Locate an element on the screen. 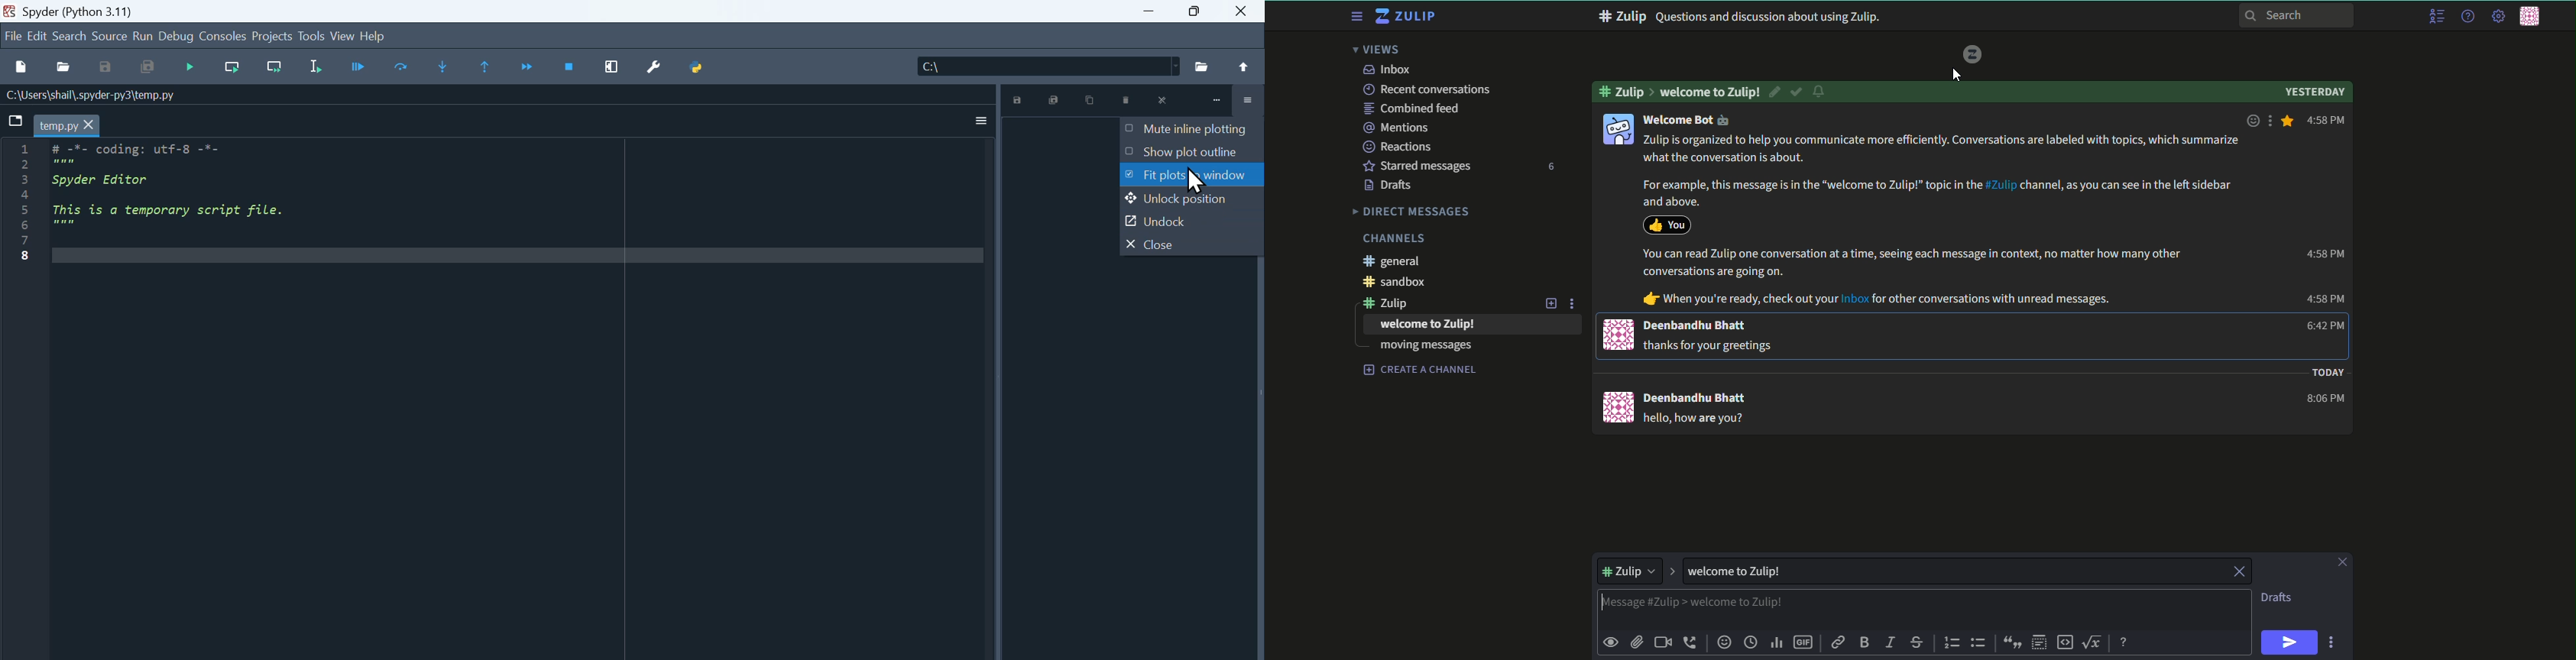  Project is located at coordinates (273, 36).